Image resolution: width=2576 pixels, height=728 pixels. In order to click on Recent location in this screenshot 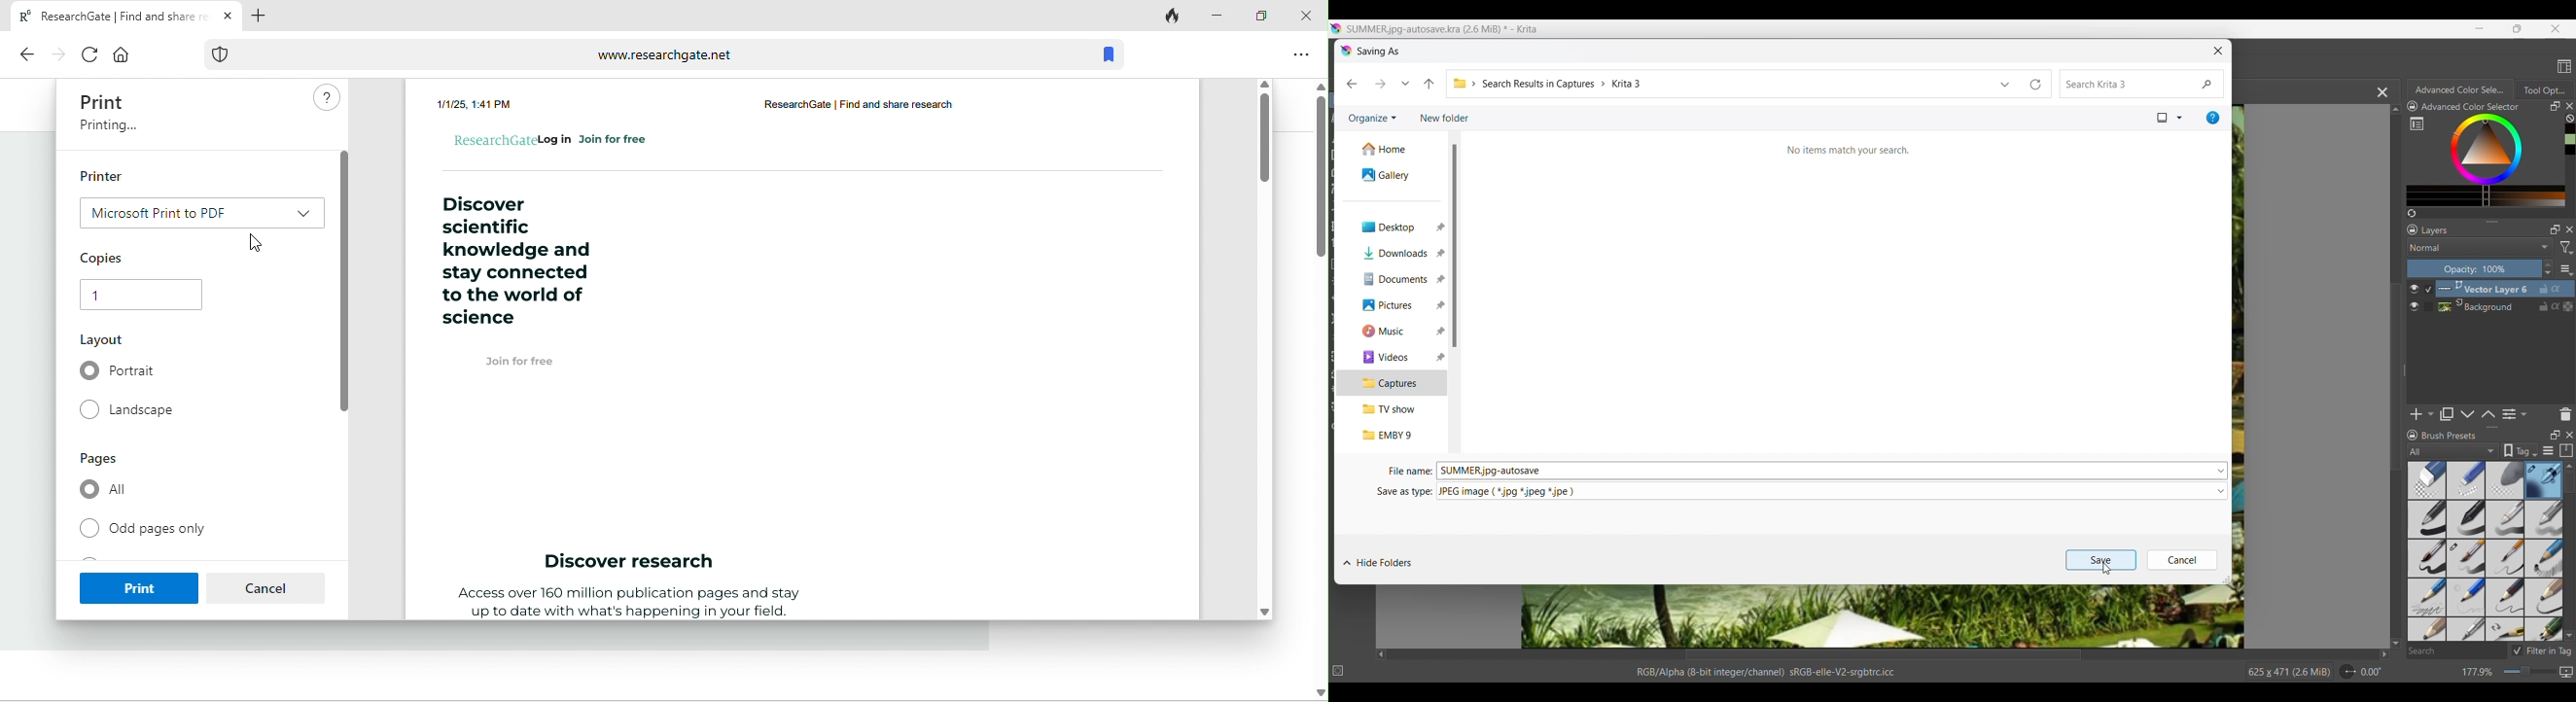, I will do `click(1406, 83)`.